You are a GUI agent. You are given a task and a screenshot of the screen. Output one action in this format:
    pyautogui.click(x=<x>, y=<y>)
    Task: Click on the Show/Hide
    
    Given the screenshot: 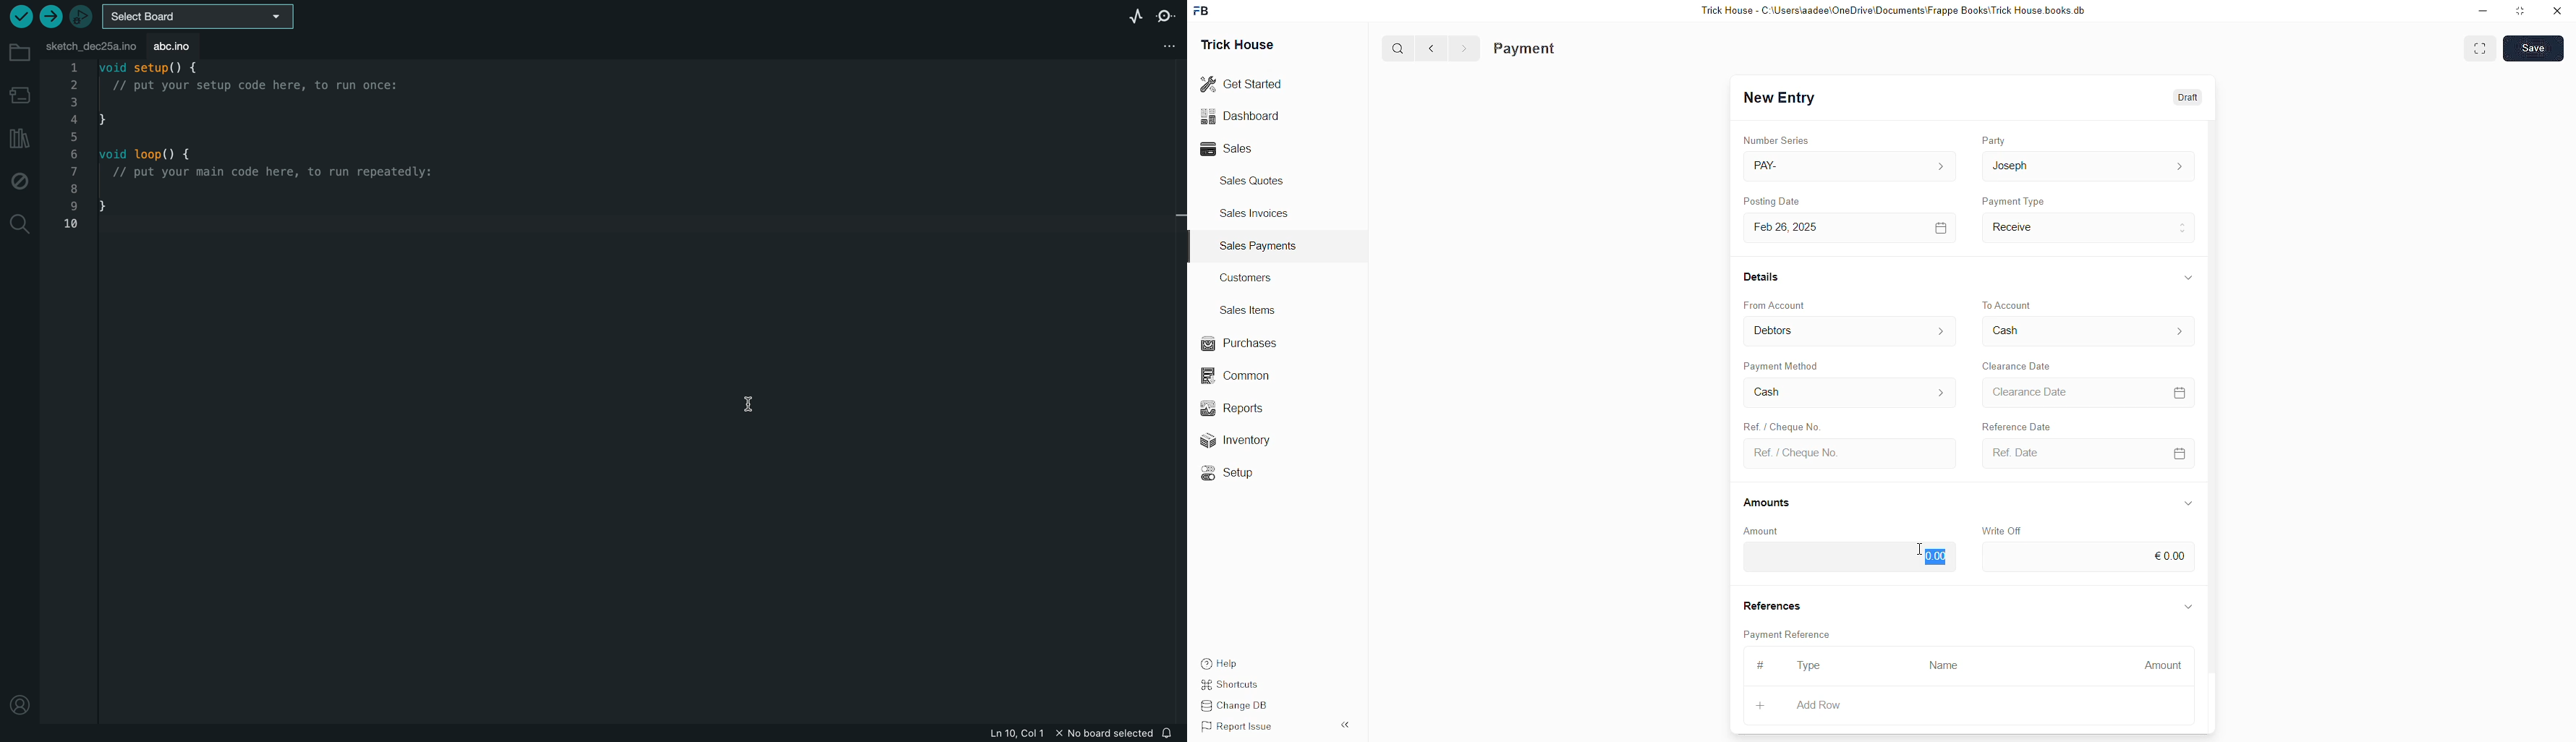 What is the action you would take?
    pyautogui.click(x=2188, y=503)
    